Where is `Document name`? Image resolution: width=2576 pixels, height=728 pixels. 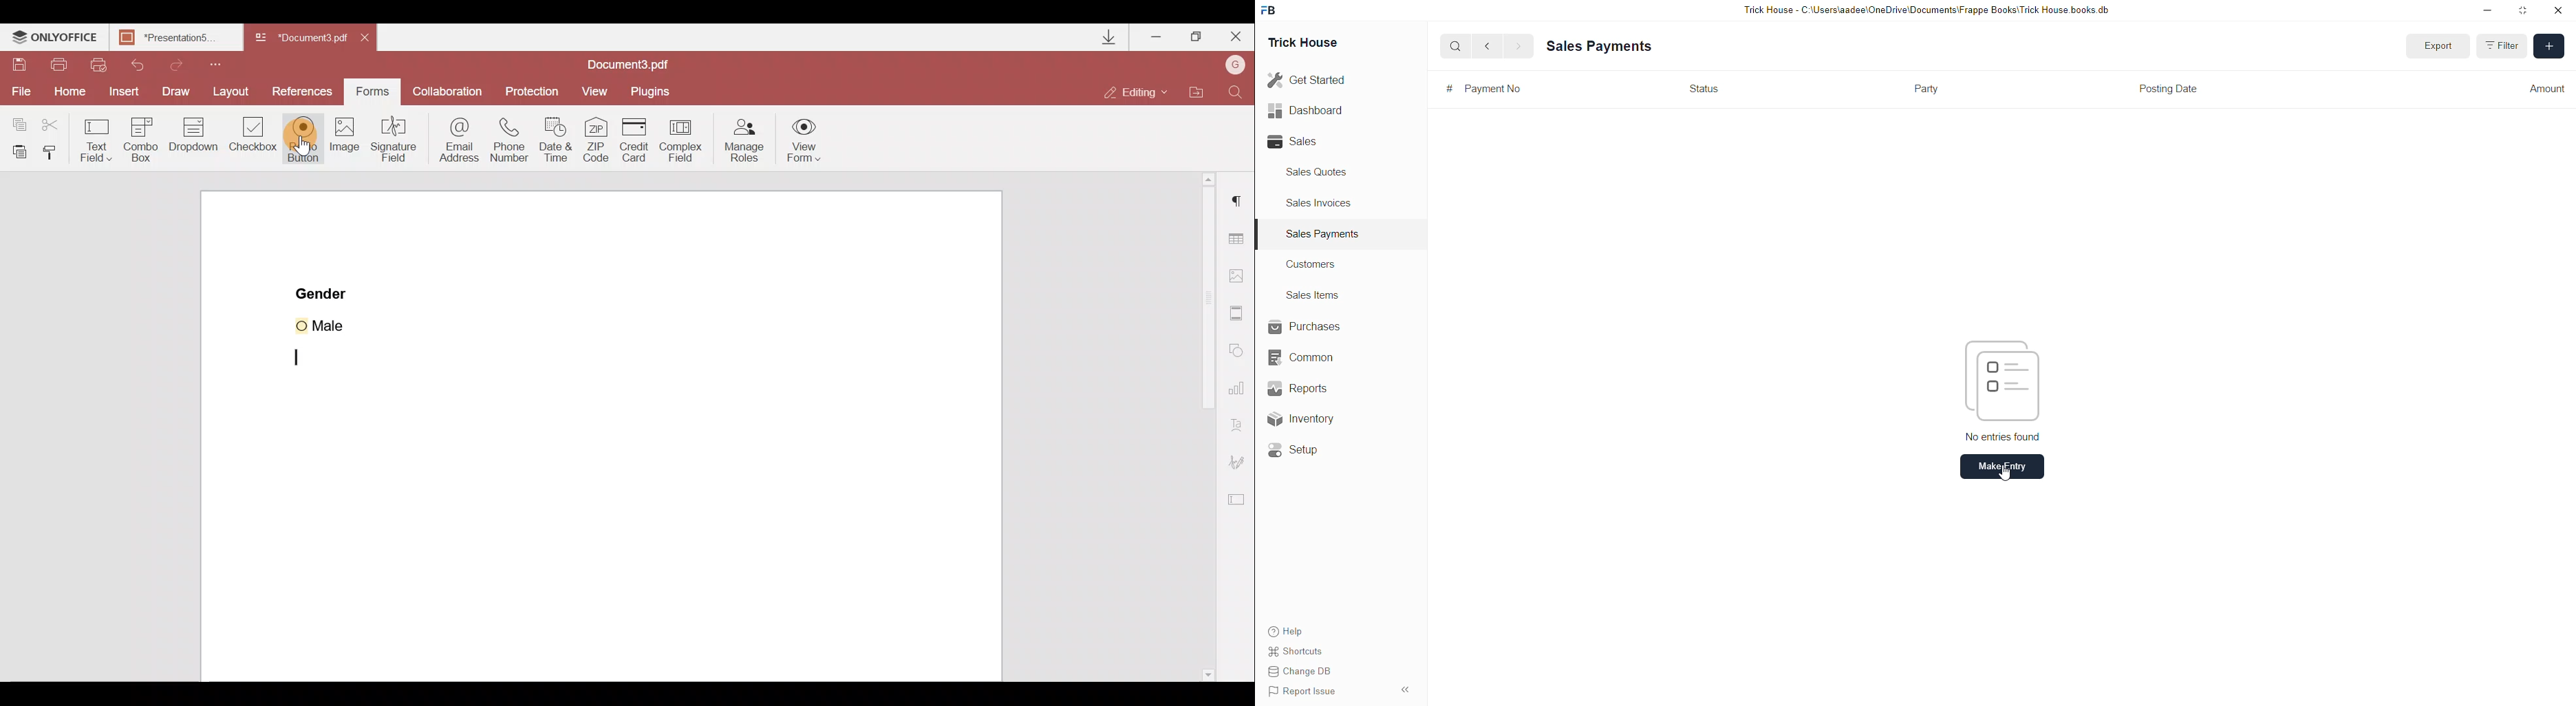
Document name is located at coordinates (631, 63).